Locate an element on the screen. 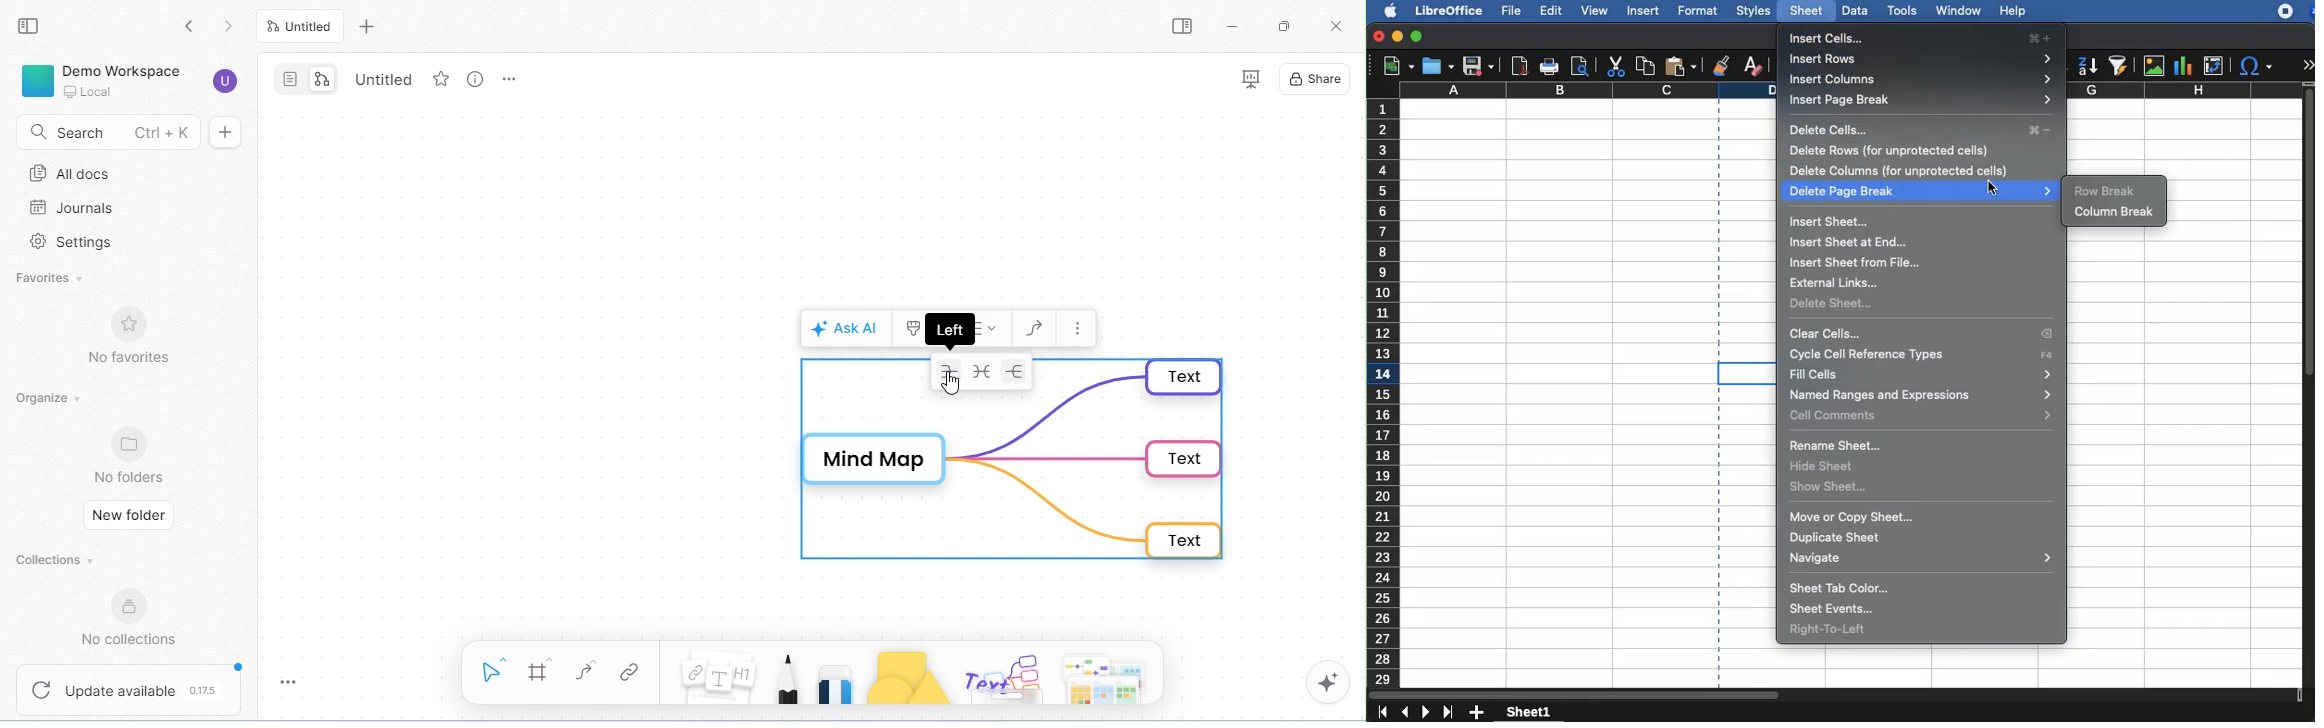 Image resolution: width=2324 pixels, height=728 pixels. favorites is located at coordinates (439, 80).